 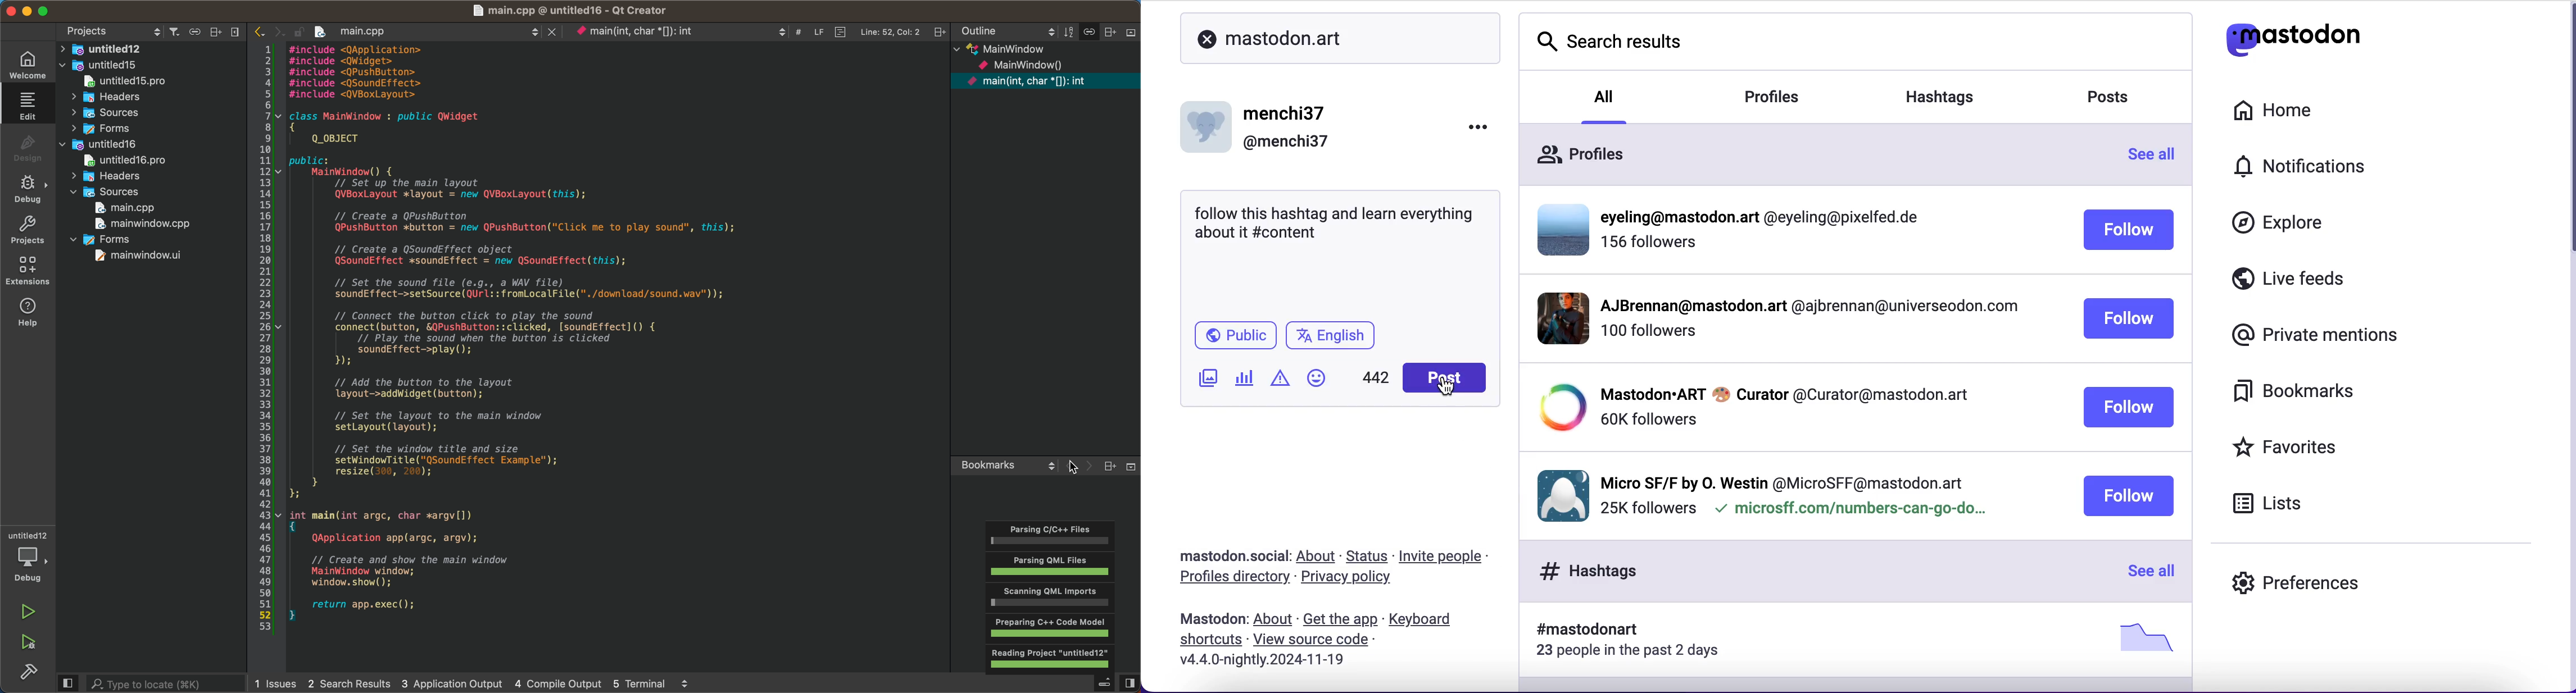 What do you see at coordinates (2158, 158) in the screenshot?
I see `see all` at bounding box center [2158, 158].